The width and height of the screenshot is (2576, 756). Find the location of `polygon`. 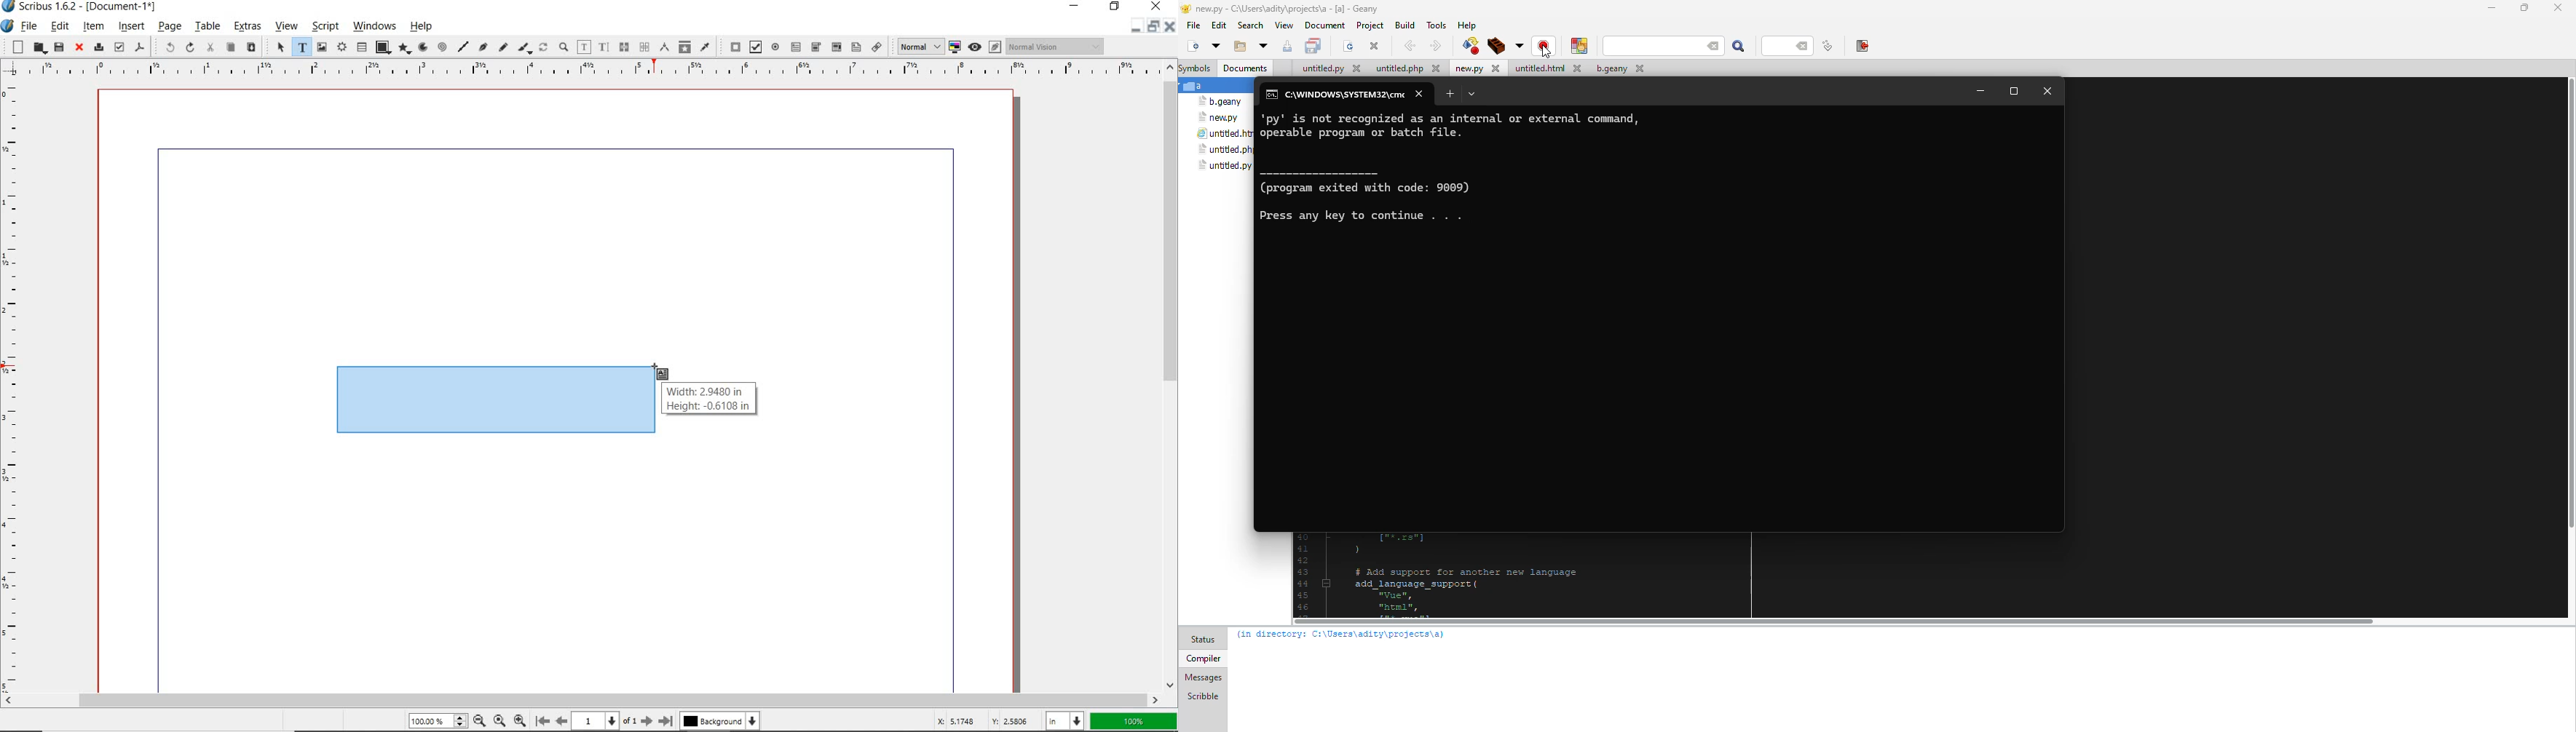

polygon is located at coordinates (403, 49).